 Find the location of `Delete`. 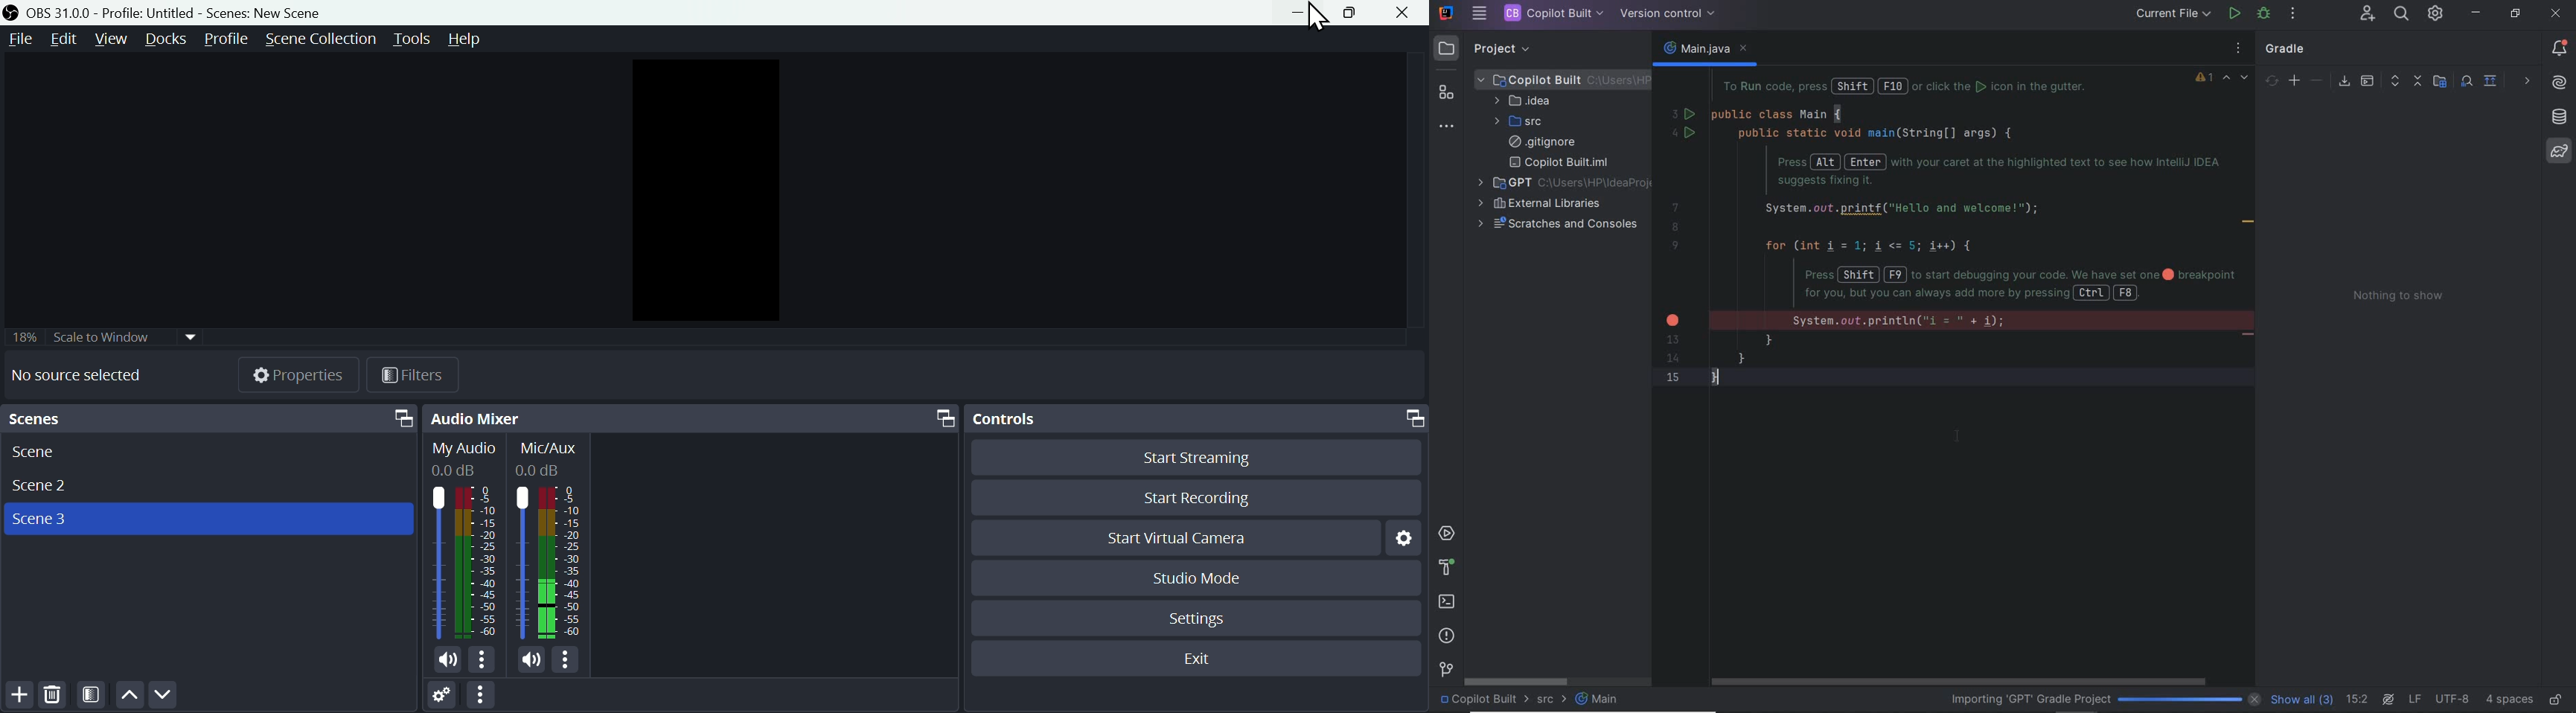

Delete is located at coordinates (54, 697).